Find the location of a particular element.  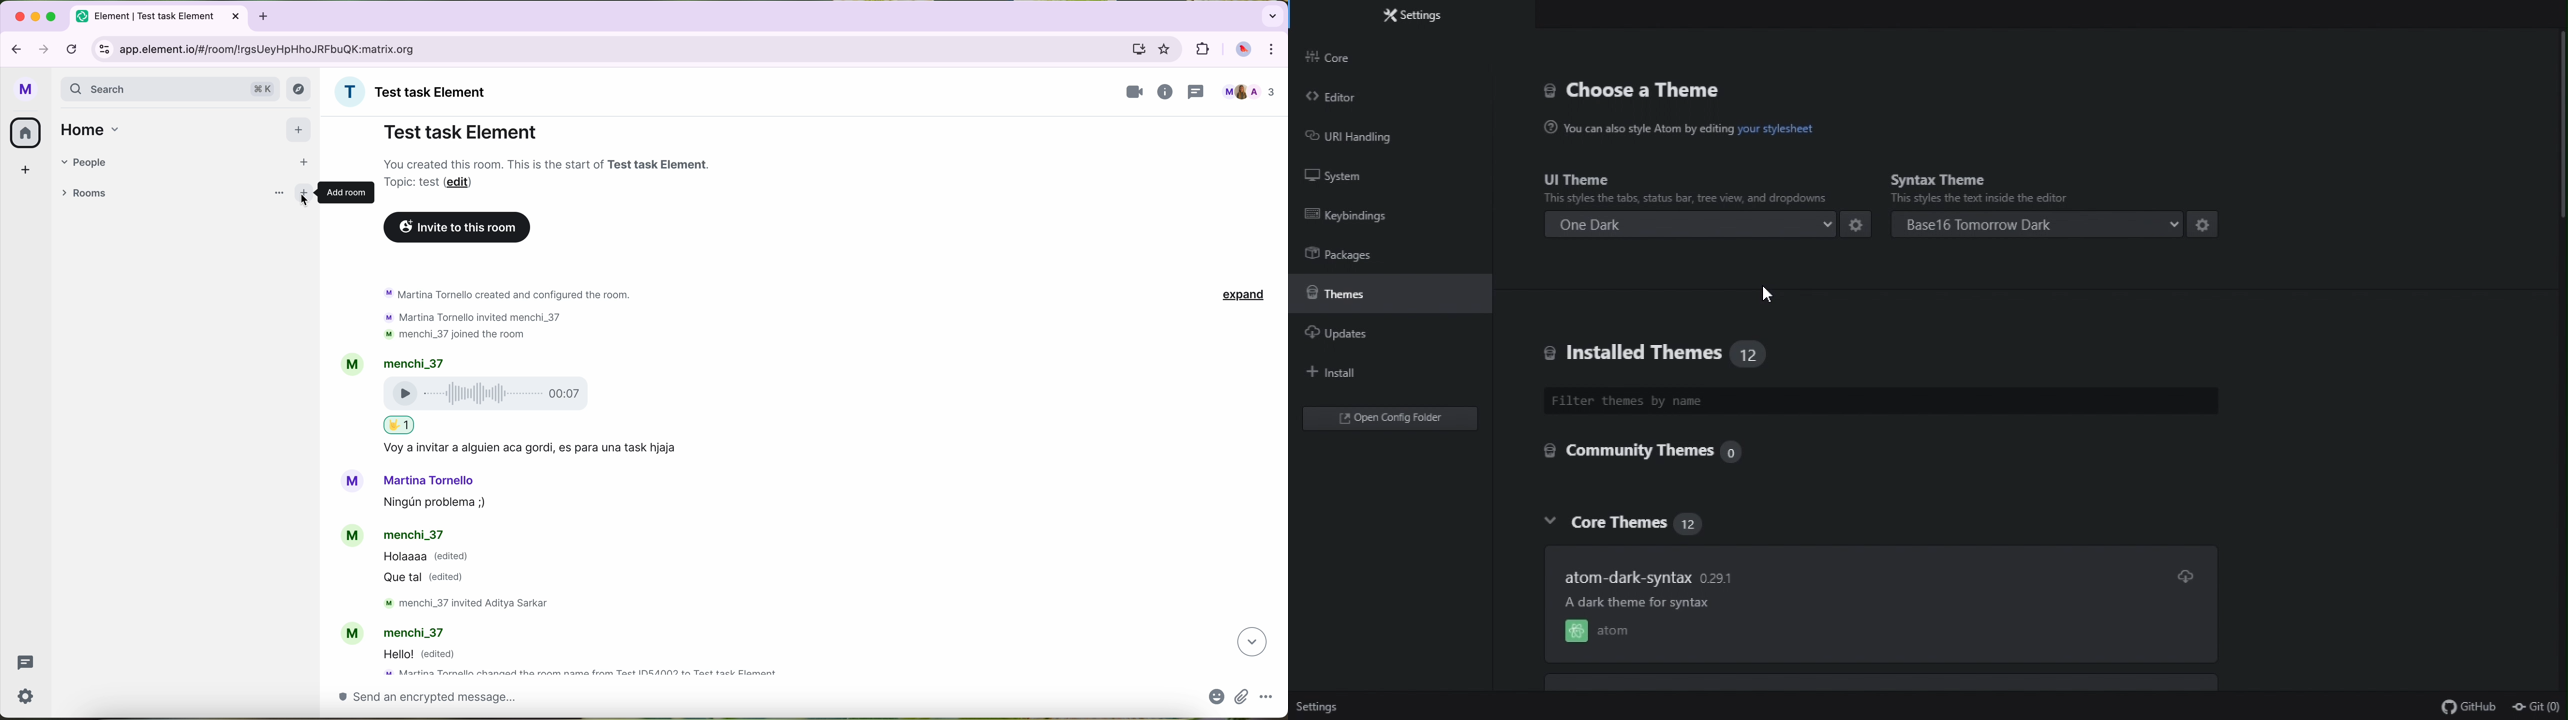

message is located at coordinates (444, 504).